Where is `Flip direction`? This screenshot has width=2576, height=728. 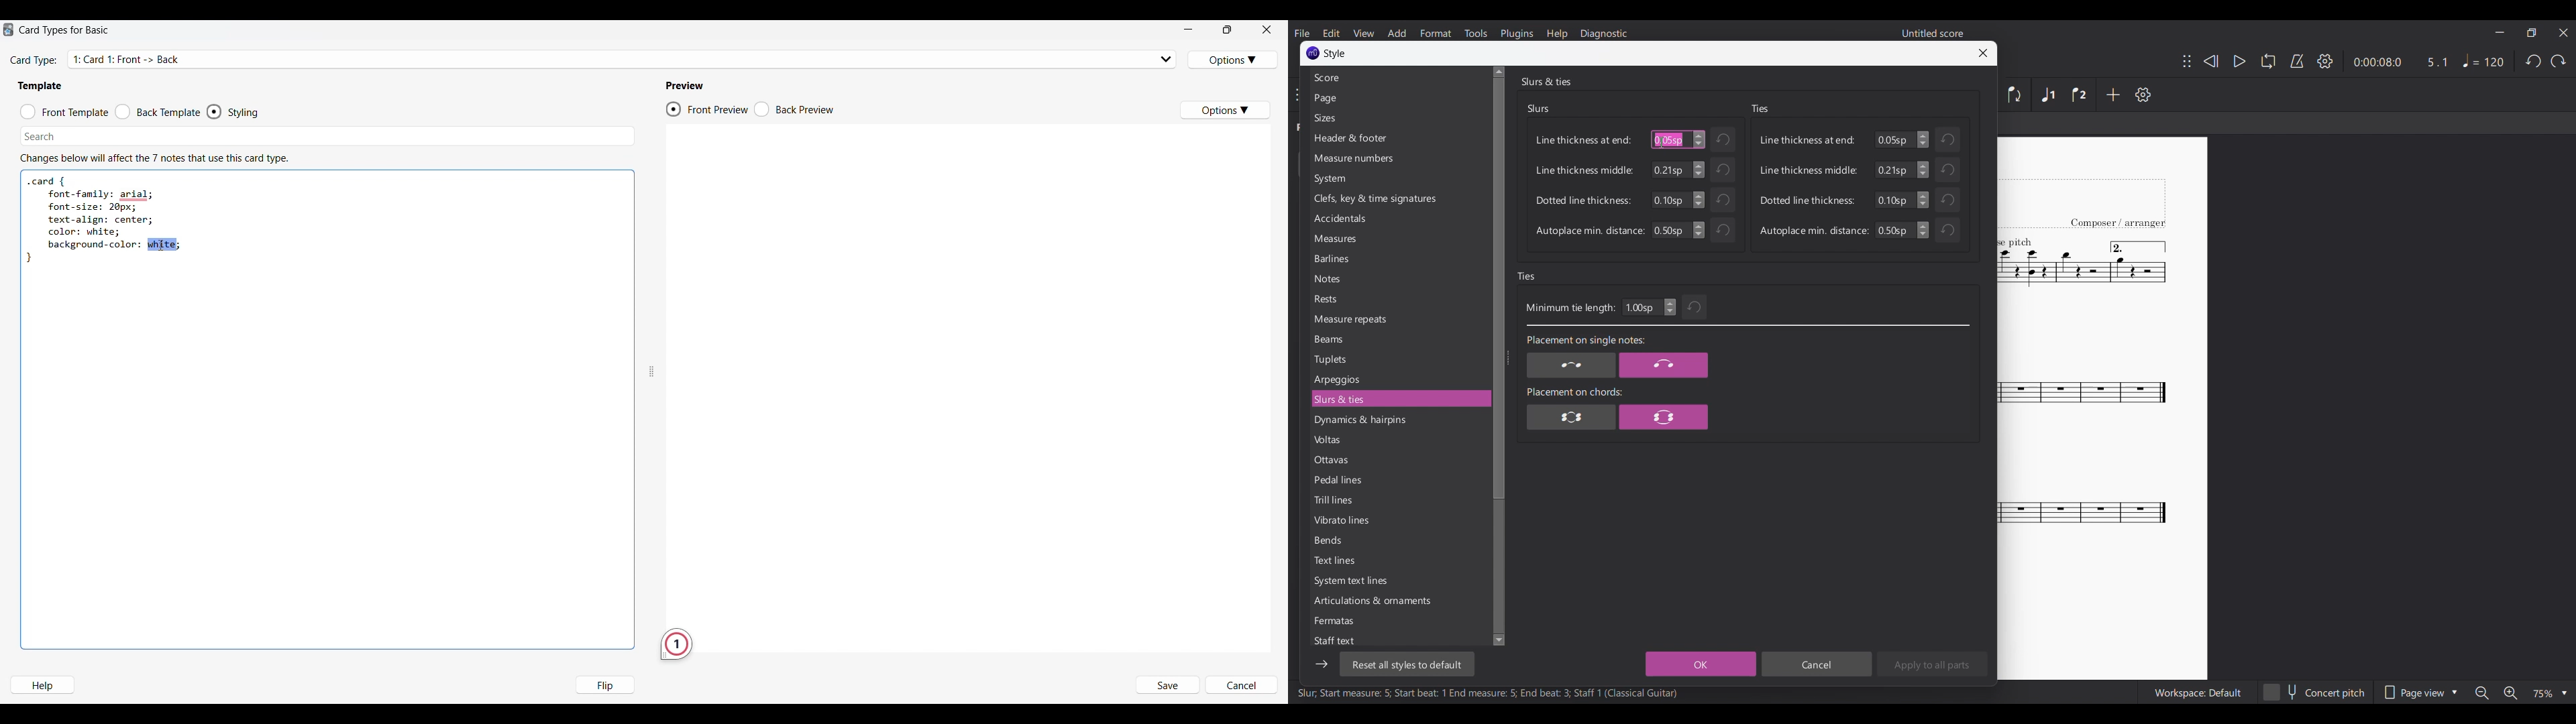 Flip direction is located at coordinates (2015, 95).